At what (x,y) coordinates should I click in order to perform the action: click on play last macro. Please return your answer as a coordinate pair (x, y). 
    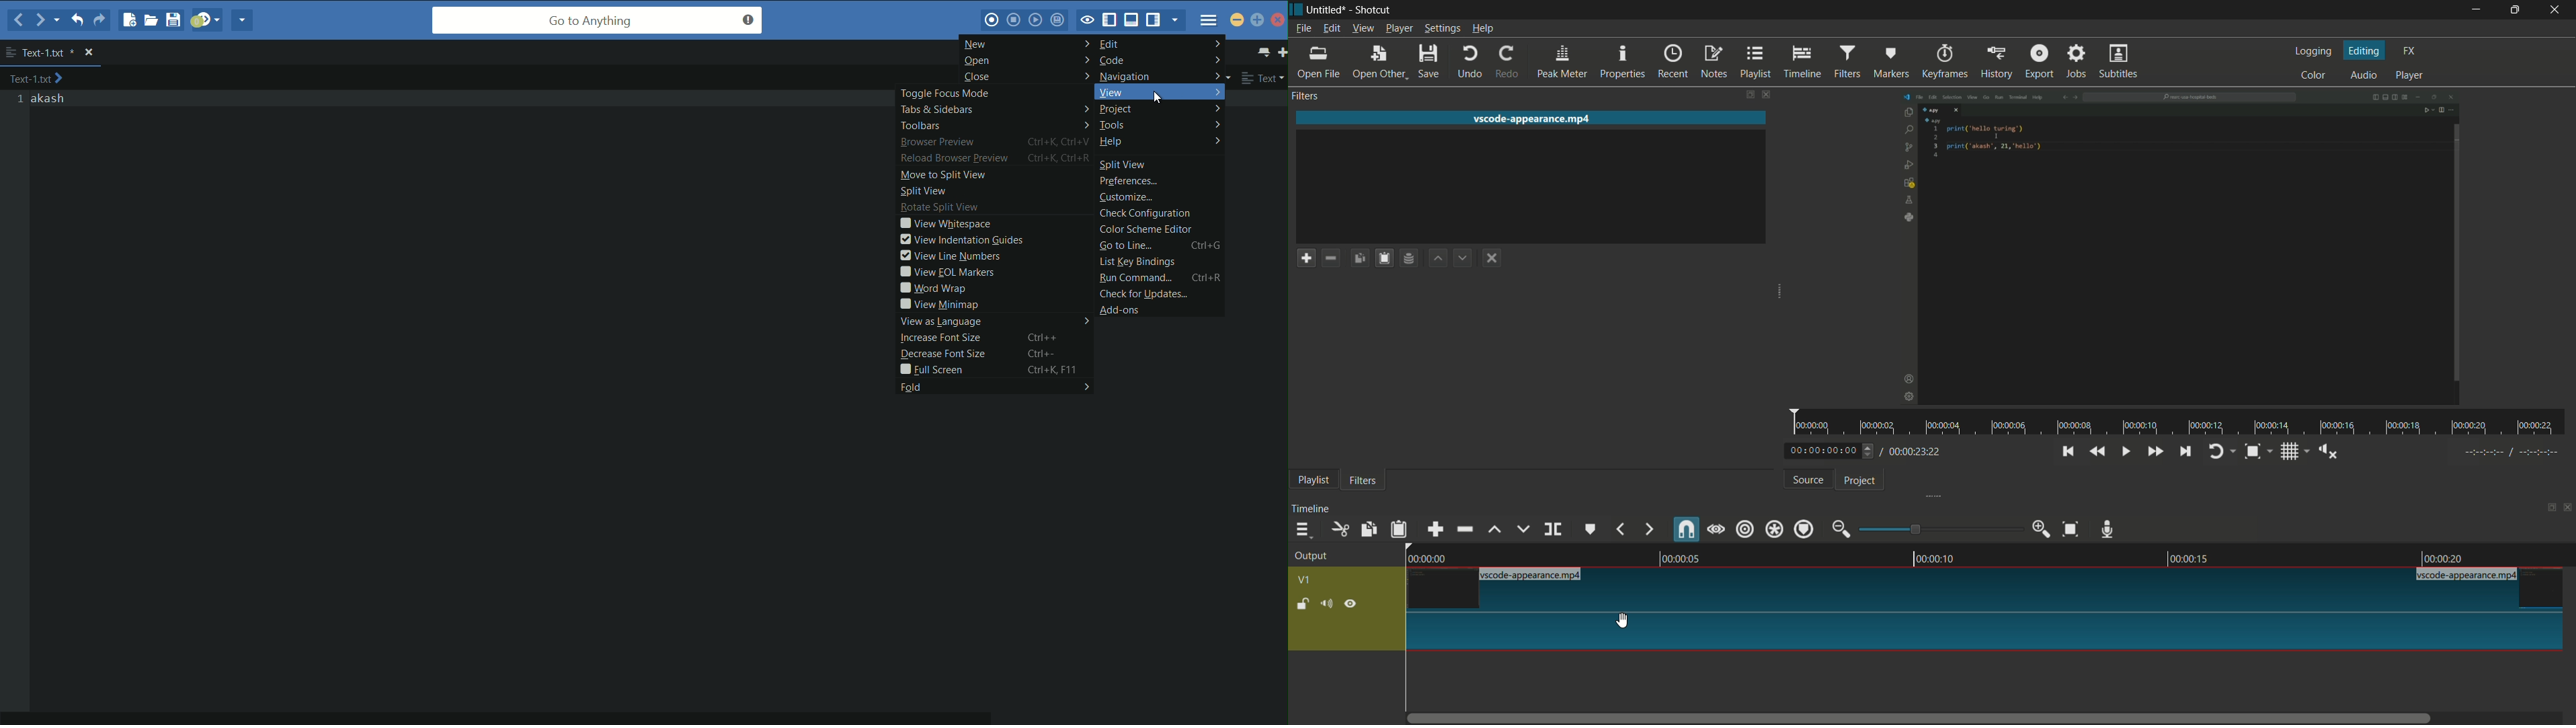
    Looking at the image, I should click on (1037, 20).